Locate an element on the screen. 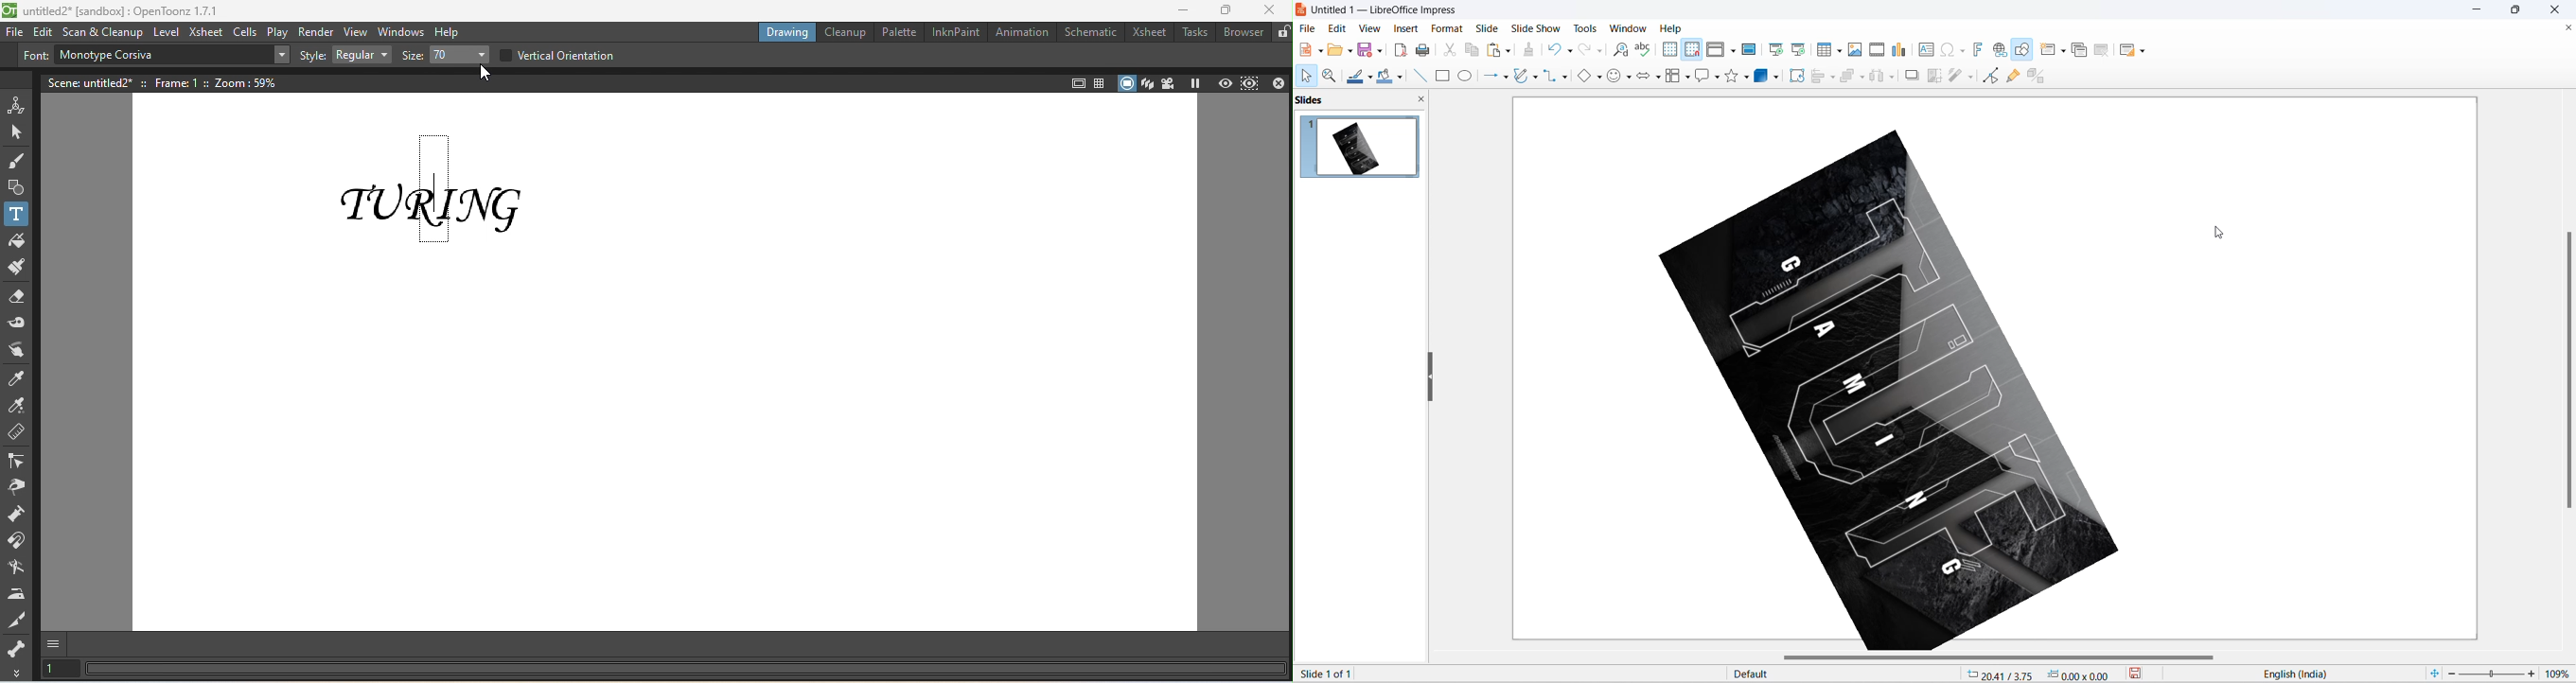  open file is located at coordinates (1335, 52).